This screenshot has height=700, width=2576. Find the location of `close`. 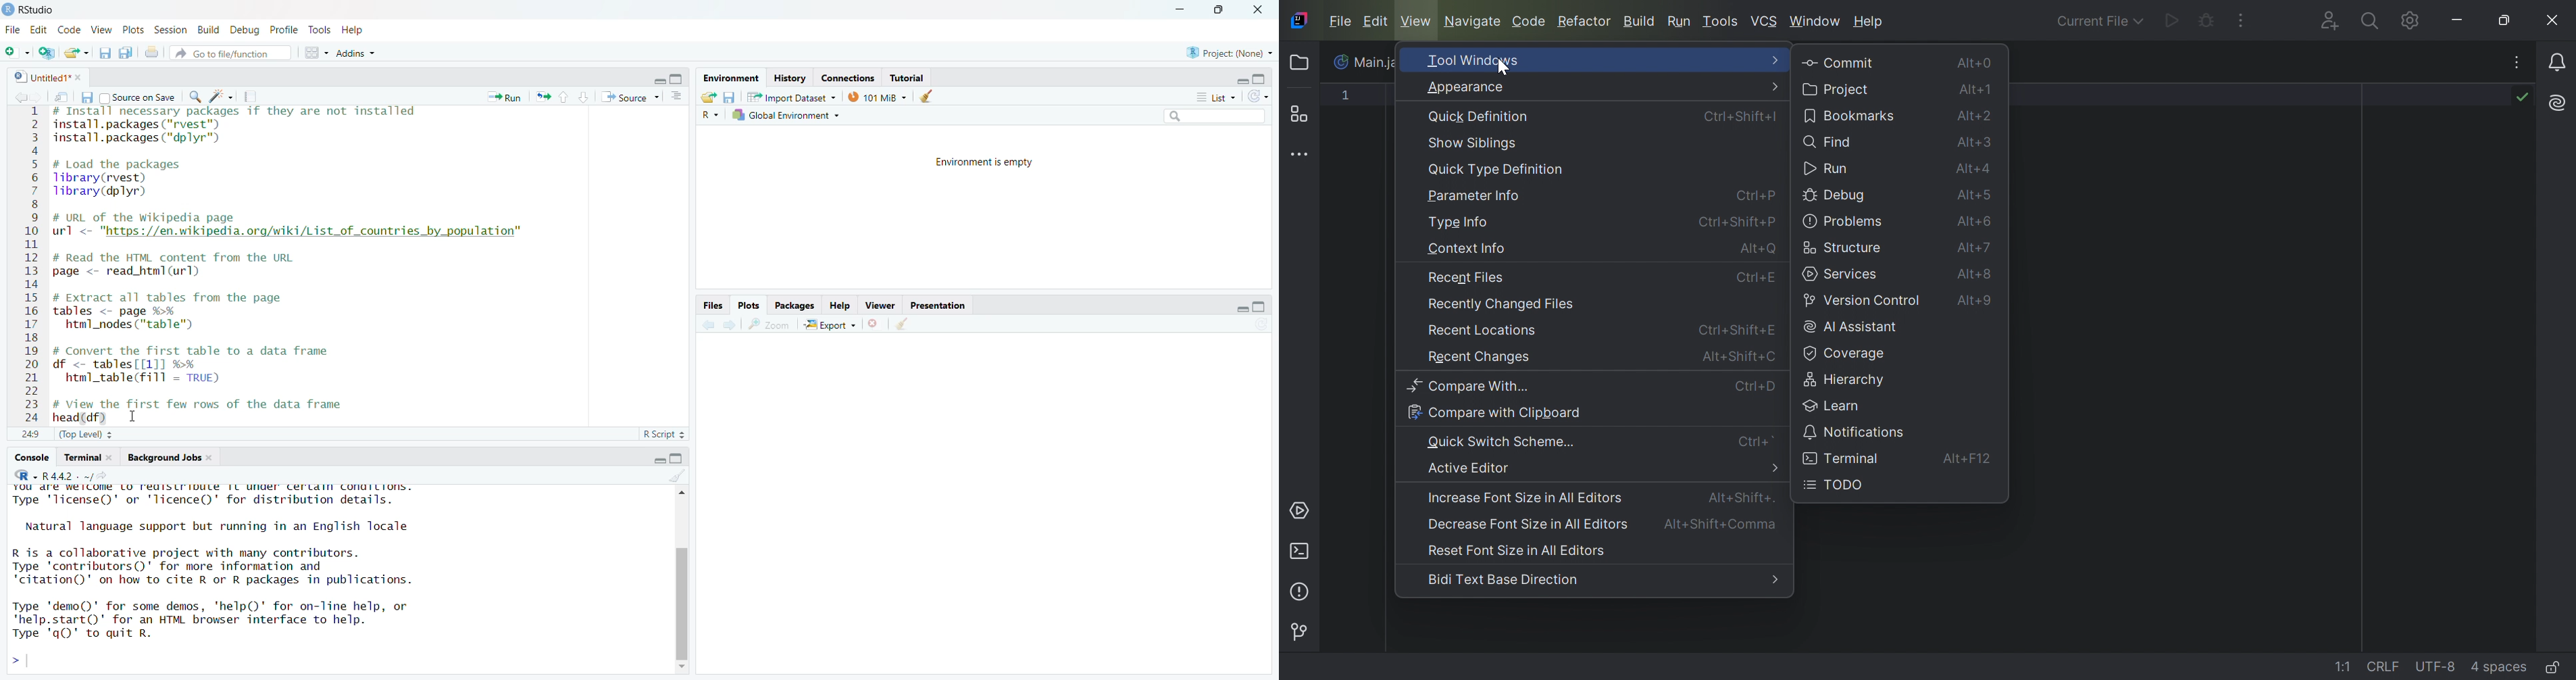

close is located at coordinates (113, 457).